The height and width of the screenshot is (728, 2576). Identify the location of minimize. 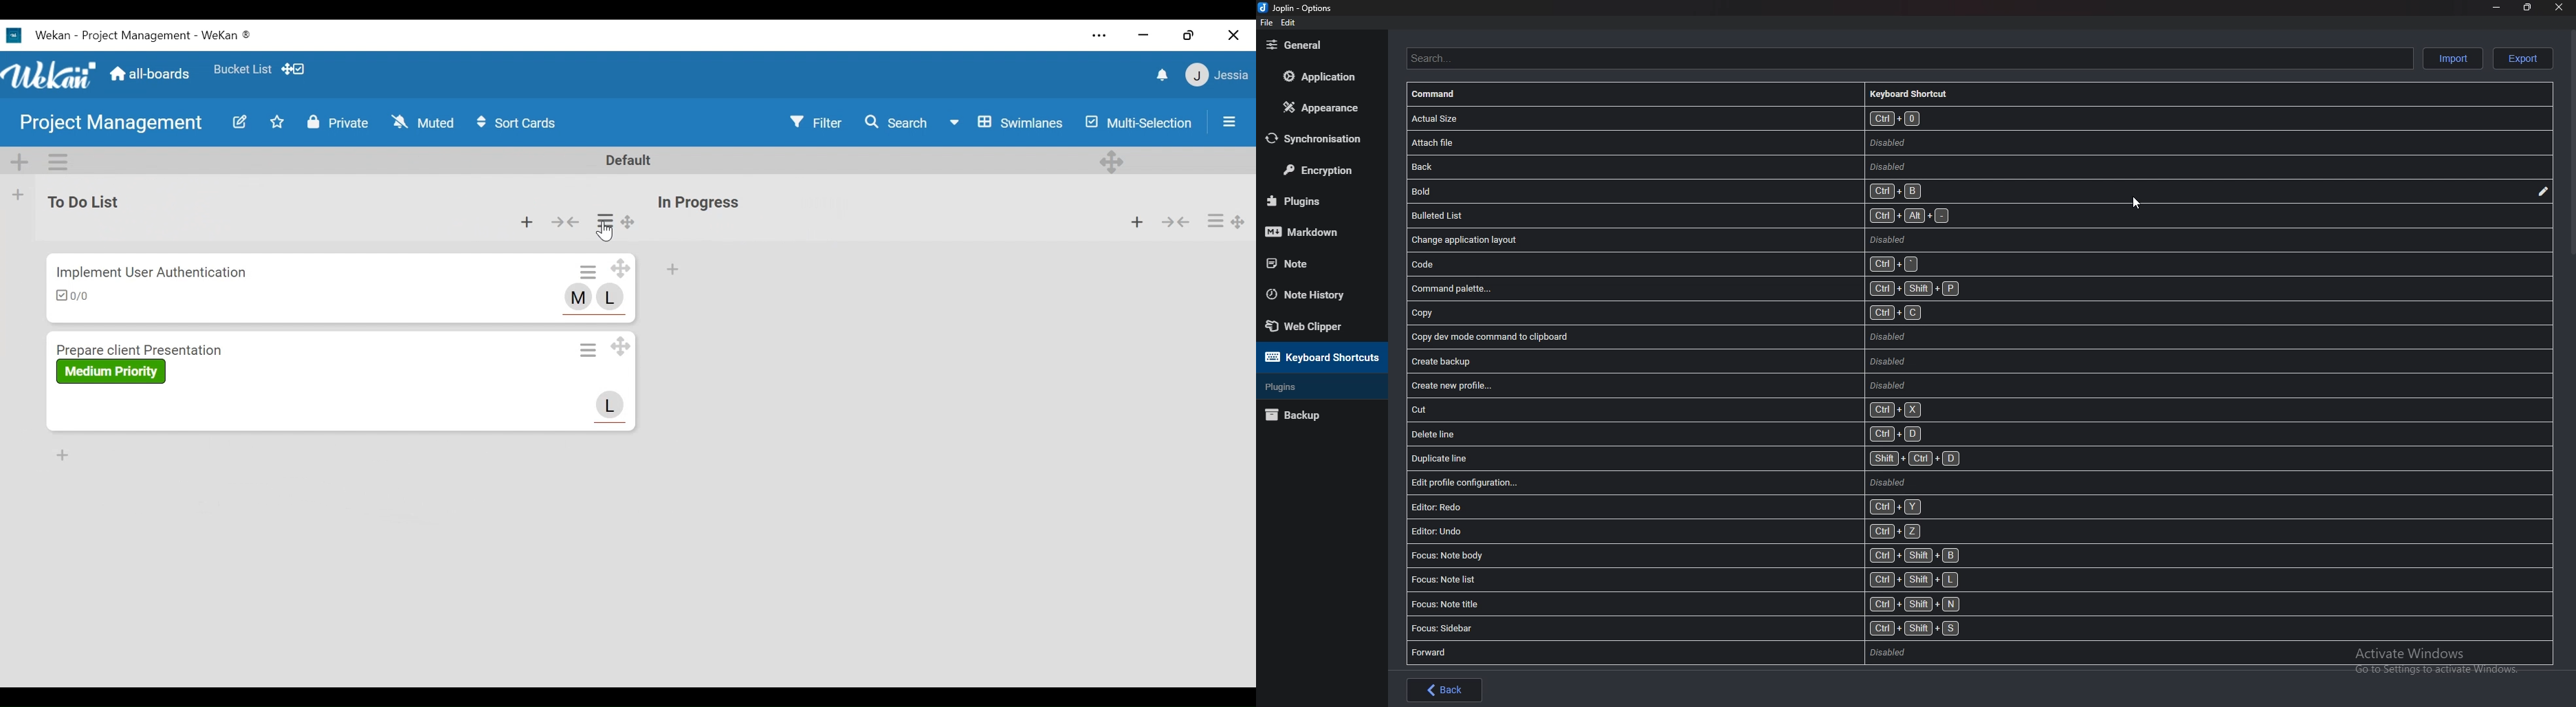
(1142, 36).